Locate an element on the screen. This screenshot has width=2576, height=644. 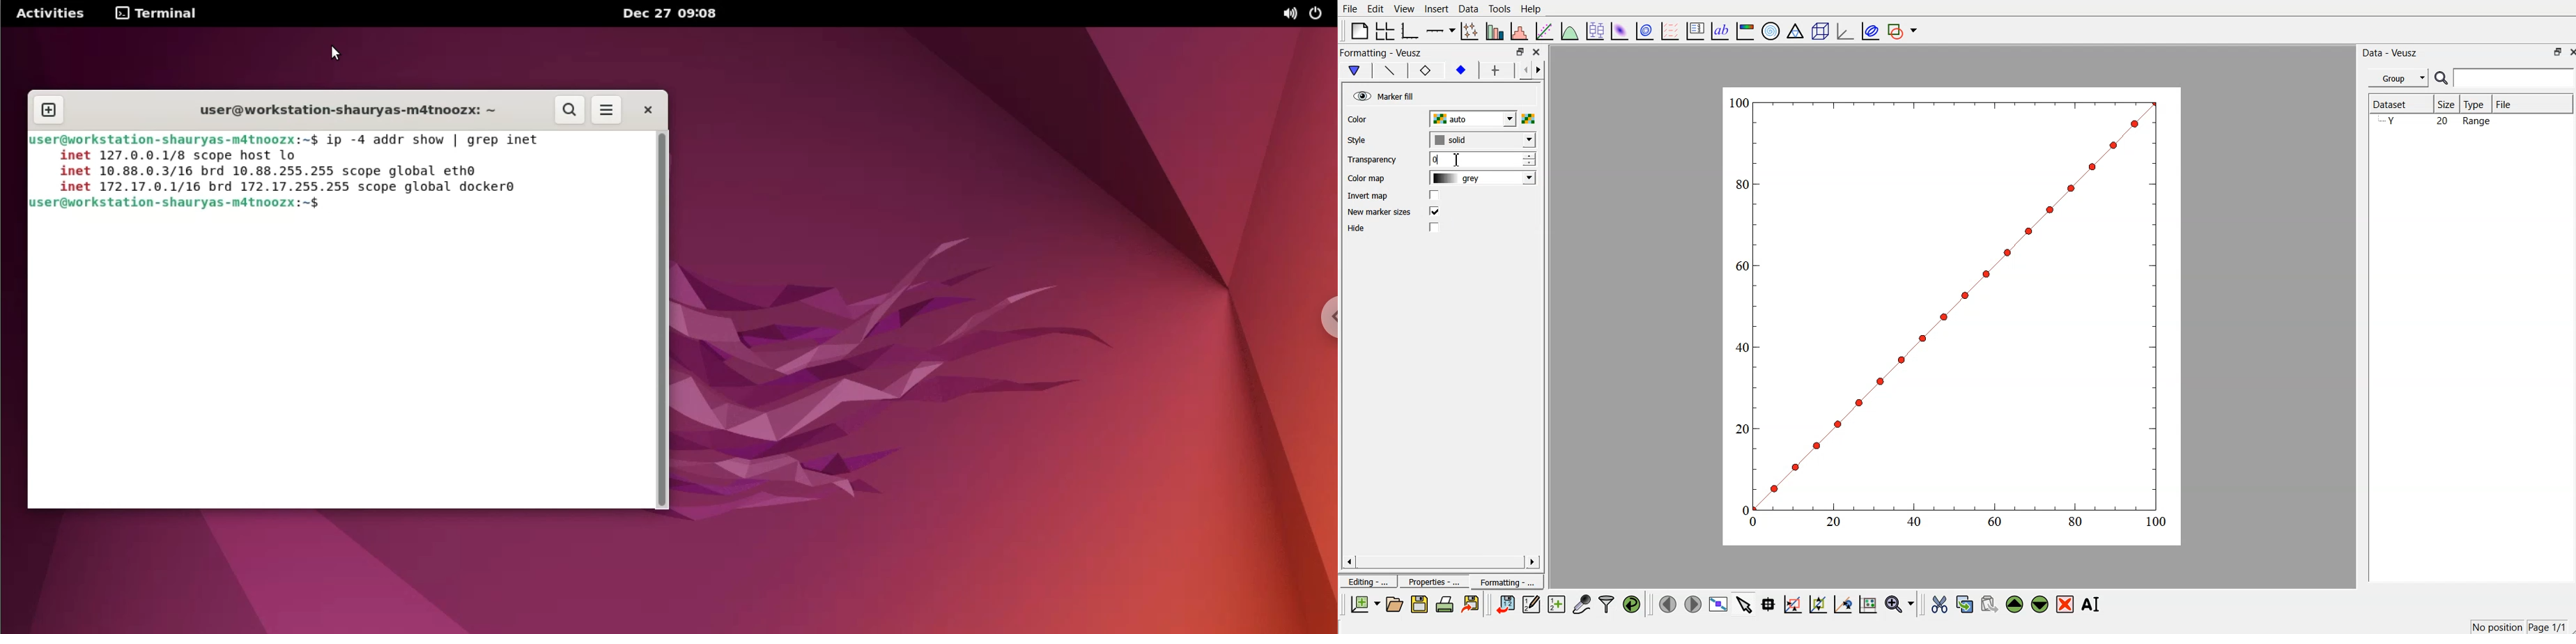
click to draw rectangle is located at coordinates (1793, 603).